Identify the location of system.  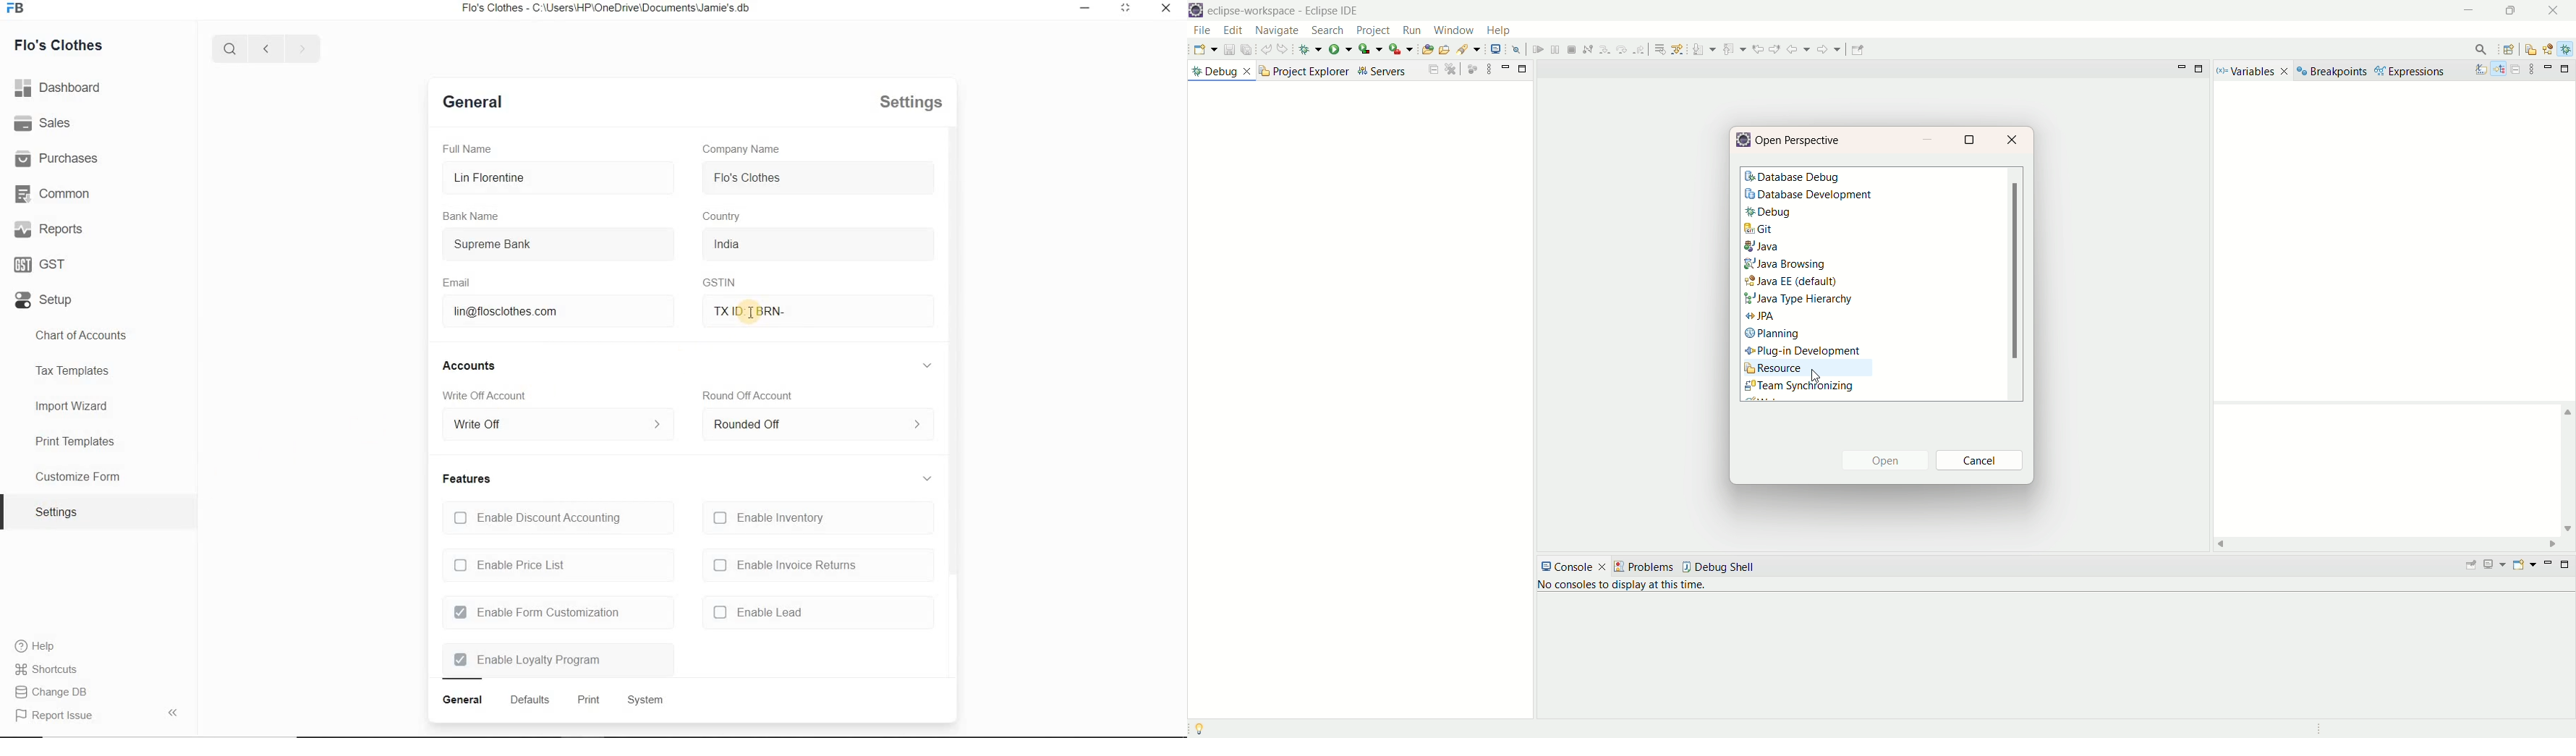
(644, 699).